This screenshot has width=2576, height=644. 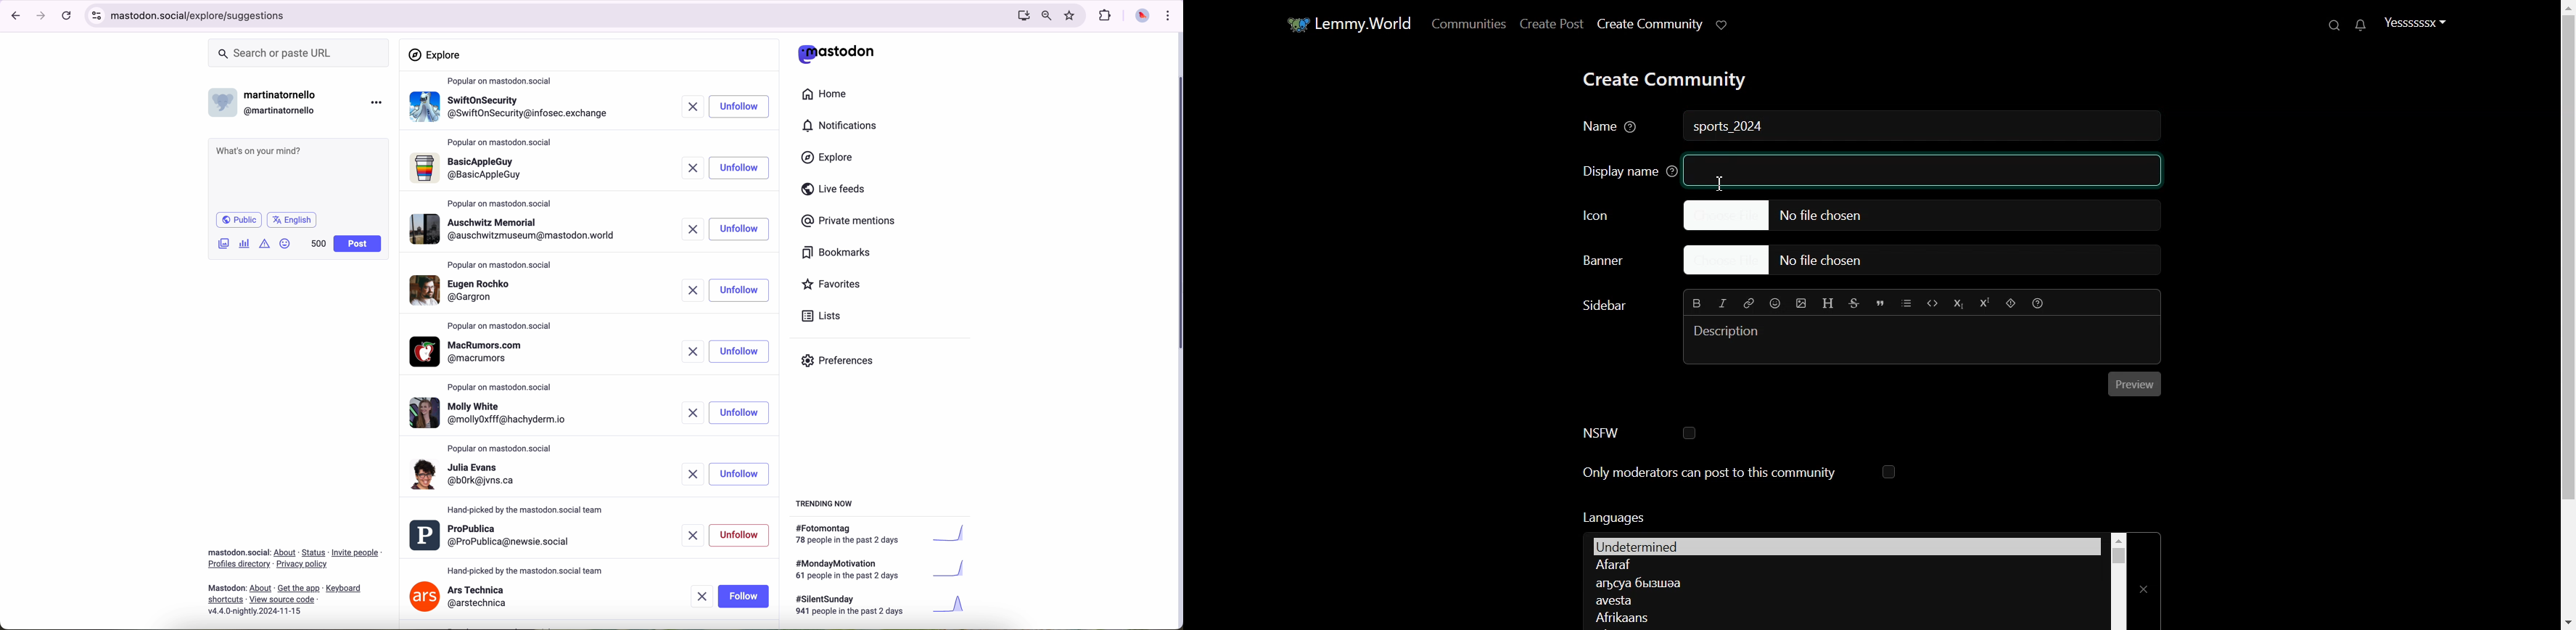 What do you see at coordinates (510, 110) in the screenshot?
I see `profile` at bounding box center [510, 110].